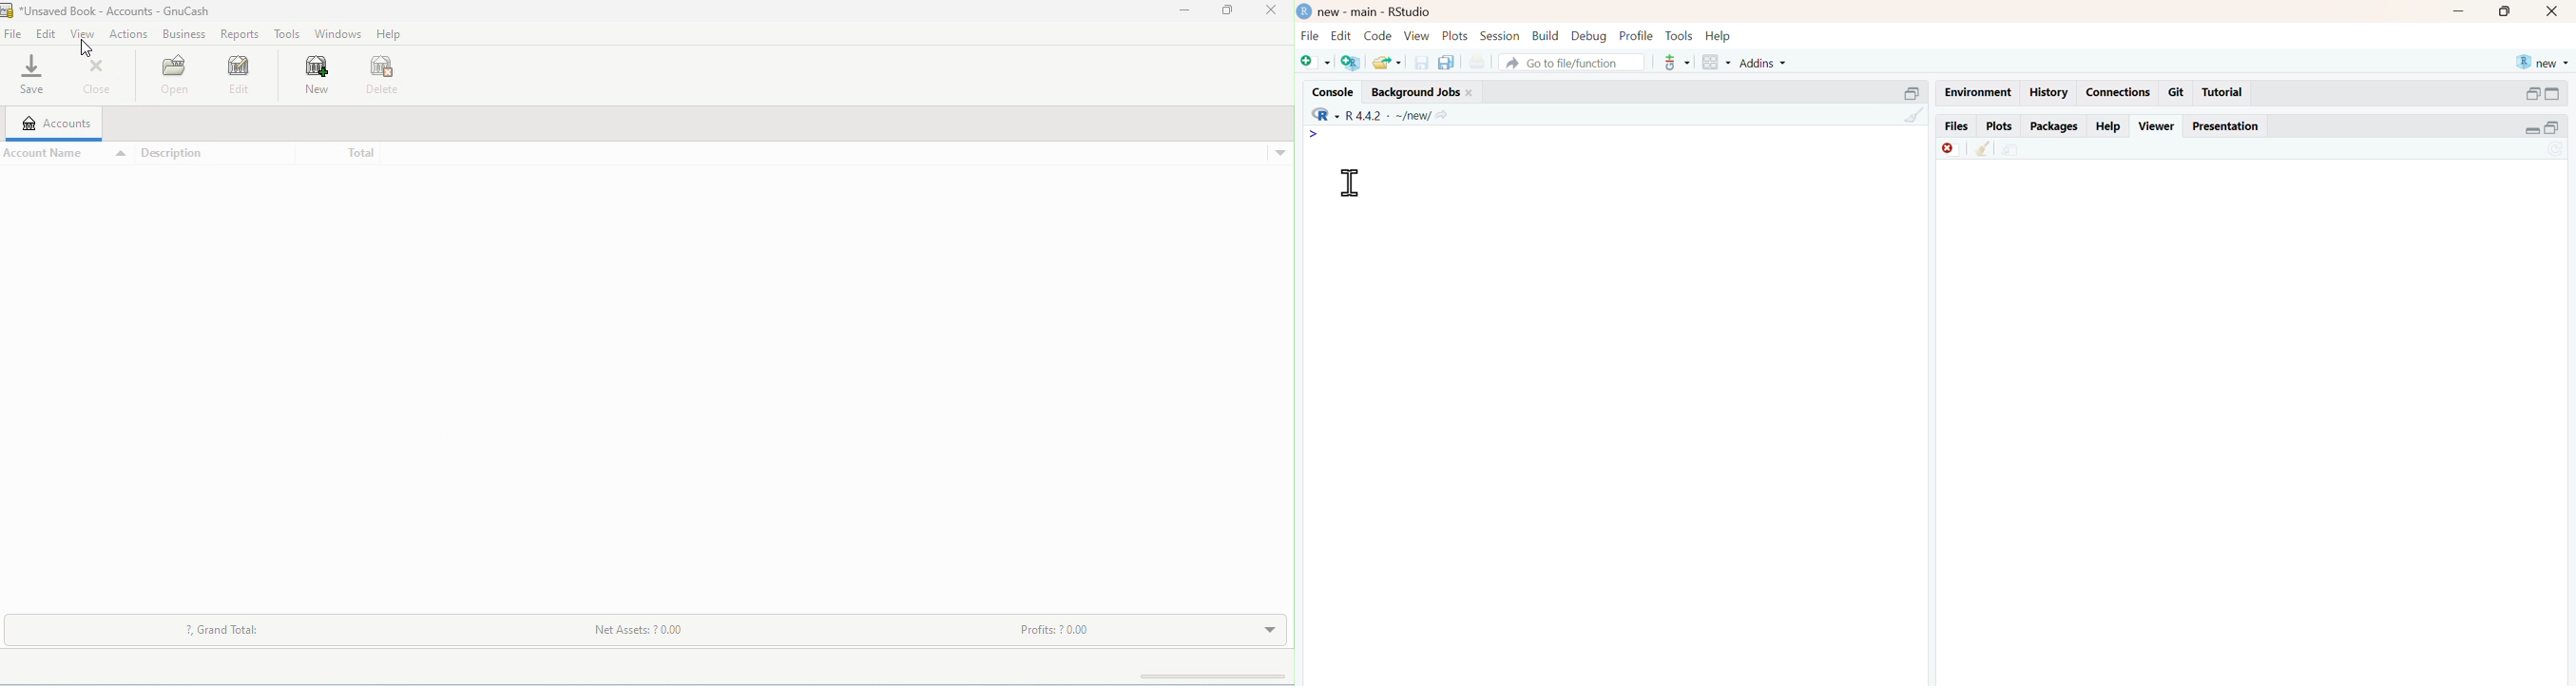 This screenshot has width=2576, height=700. I want to click on plots, so click(2001, 127).